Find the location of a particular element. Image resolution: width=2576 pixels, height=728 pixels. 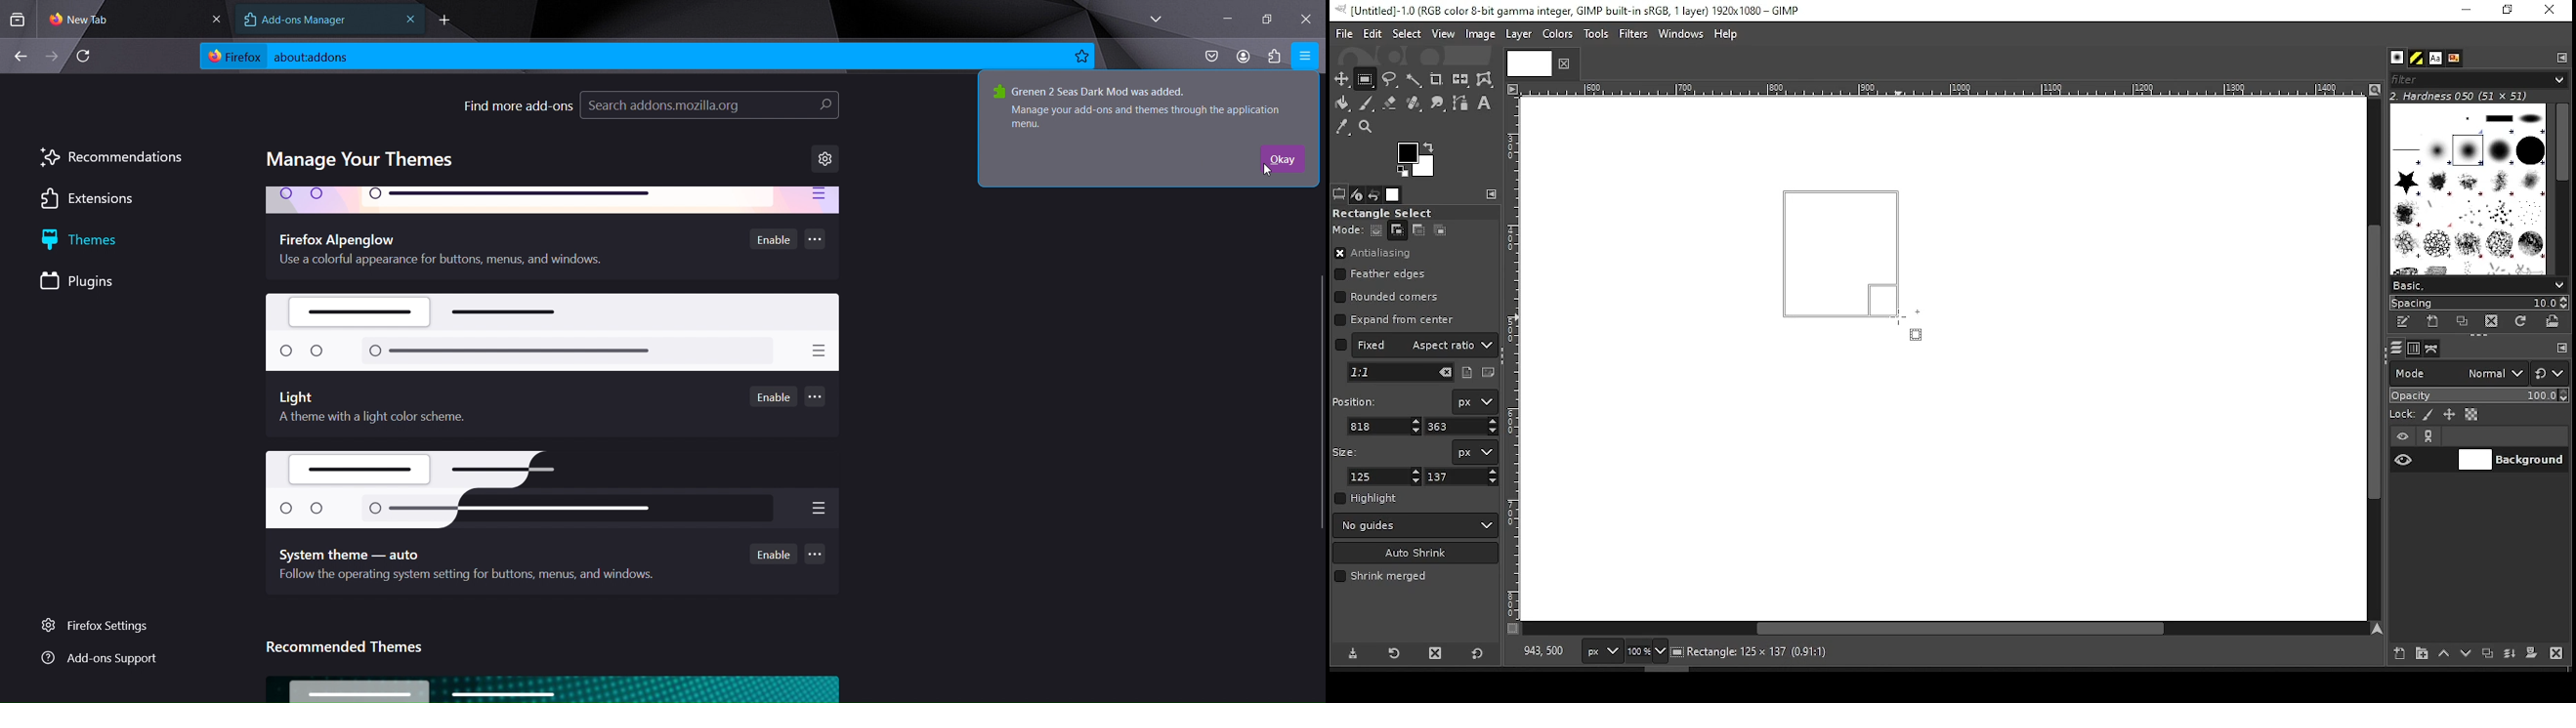

antialiasing is located at coordinates (1373, 254).